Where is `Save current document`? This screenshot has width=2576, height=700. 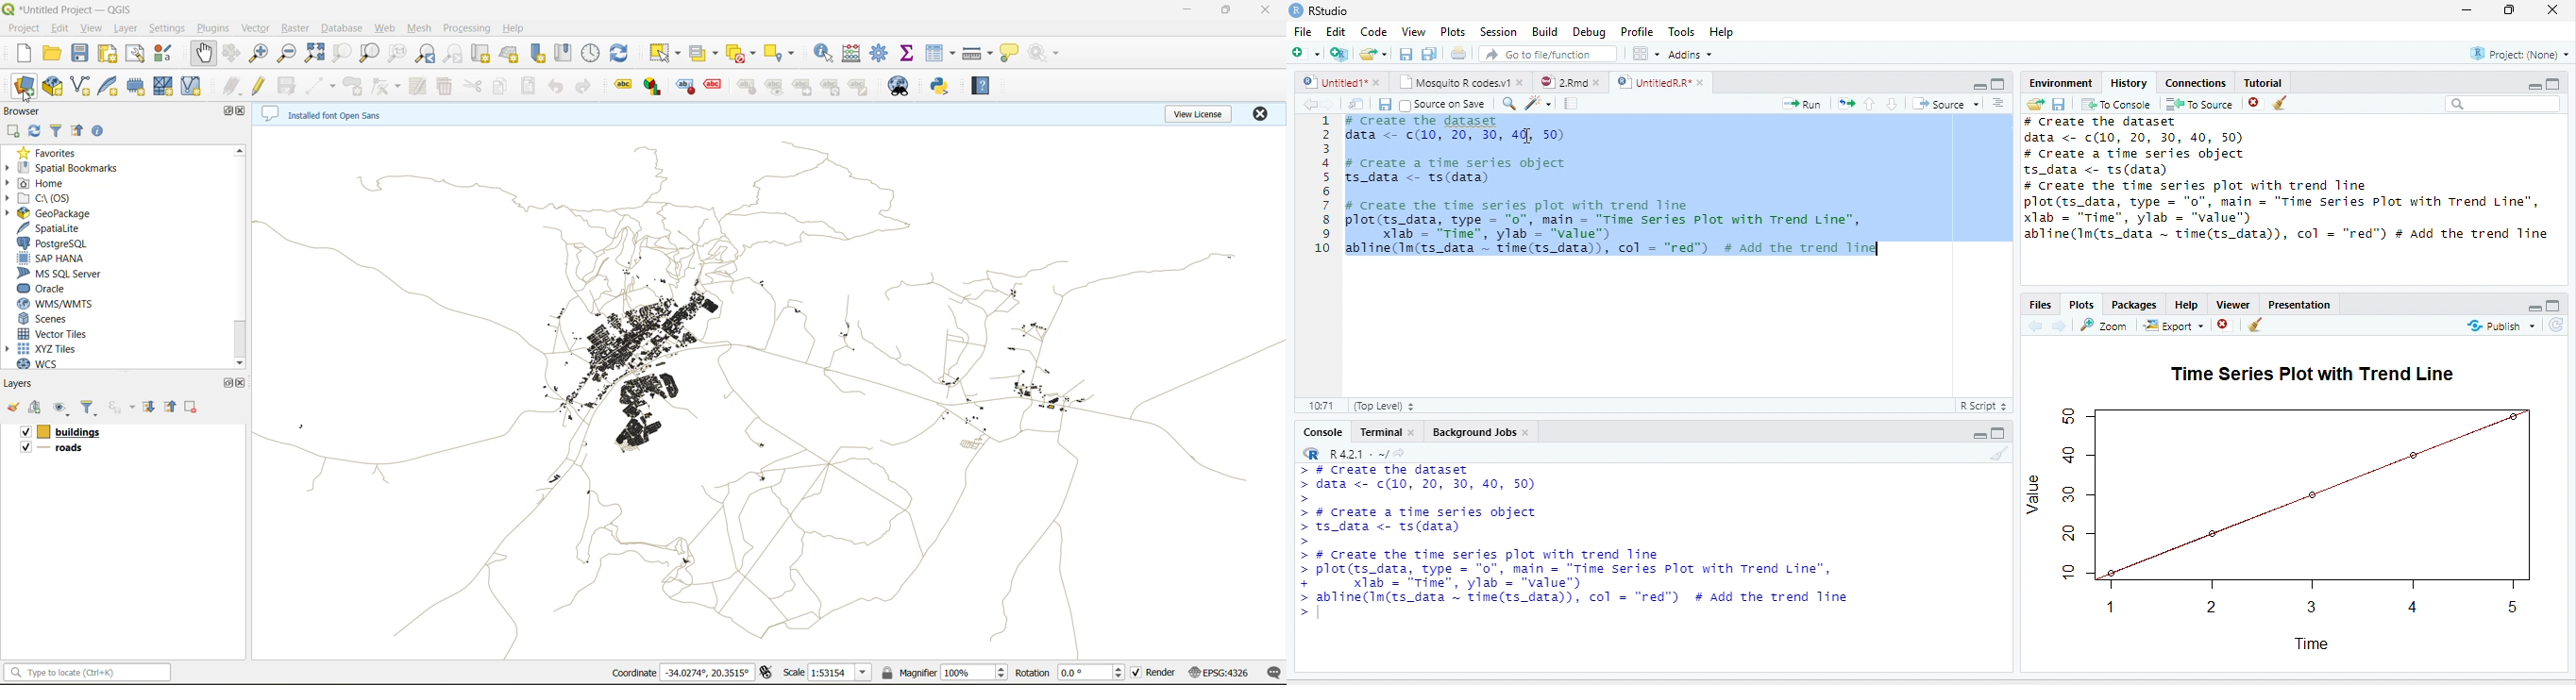 Save current document is located at coordinates (1406, 53).